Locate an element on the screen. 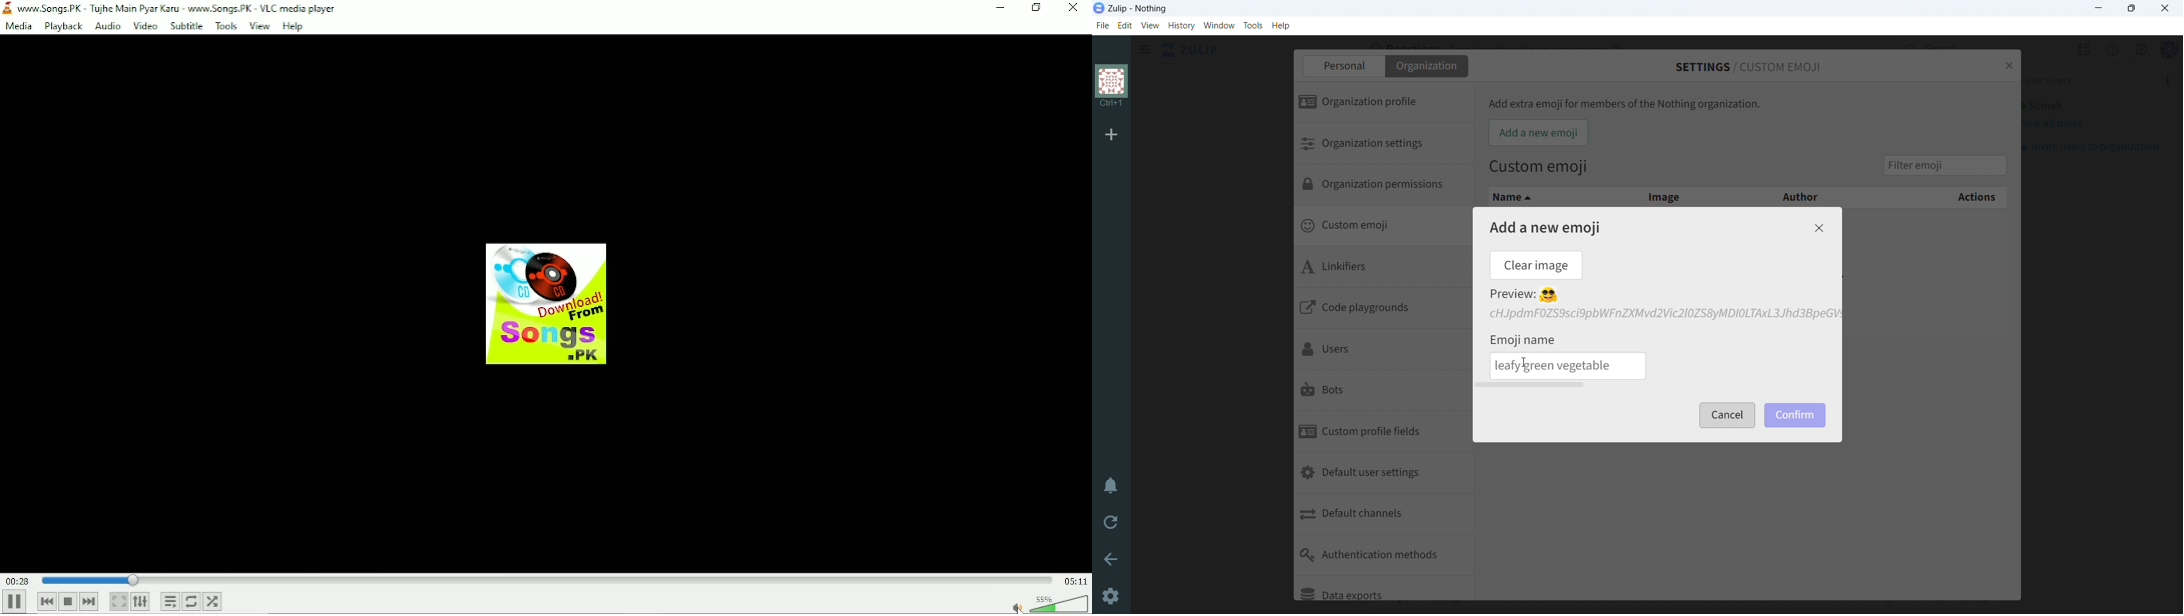 The image size is (2184, 616). filter emoji is located at coordinates (1945, 164).